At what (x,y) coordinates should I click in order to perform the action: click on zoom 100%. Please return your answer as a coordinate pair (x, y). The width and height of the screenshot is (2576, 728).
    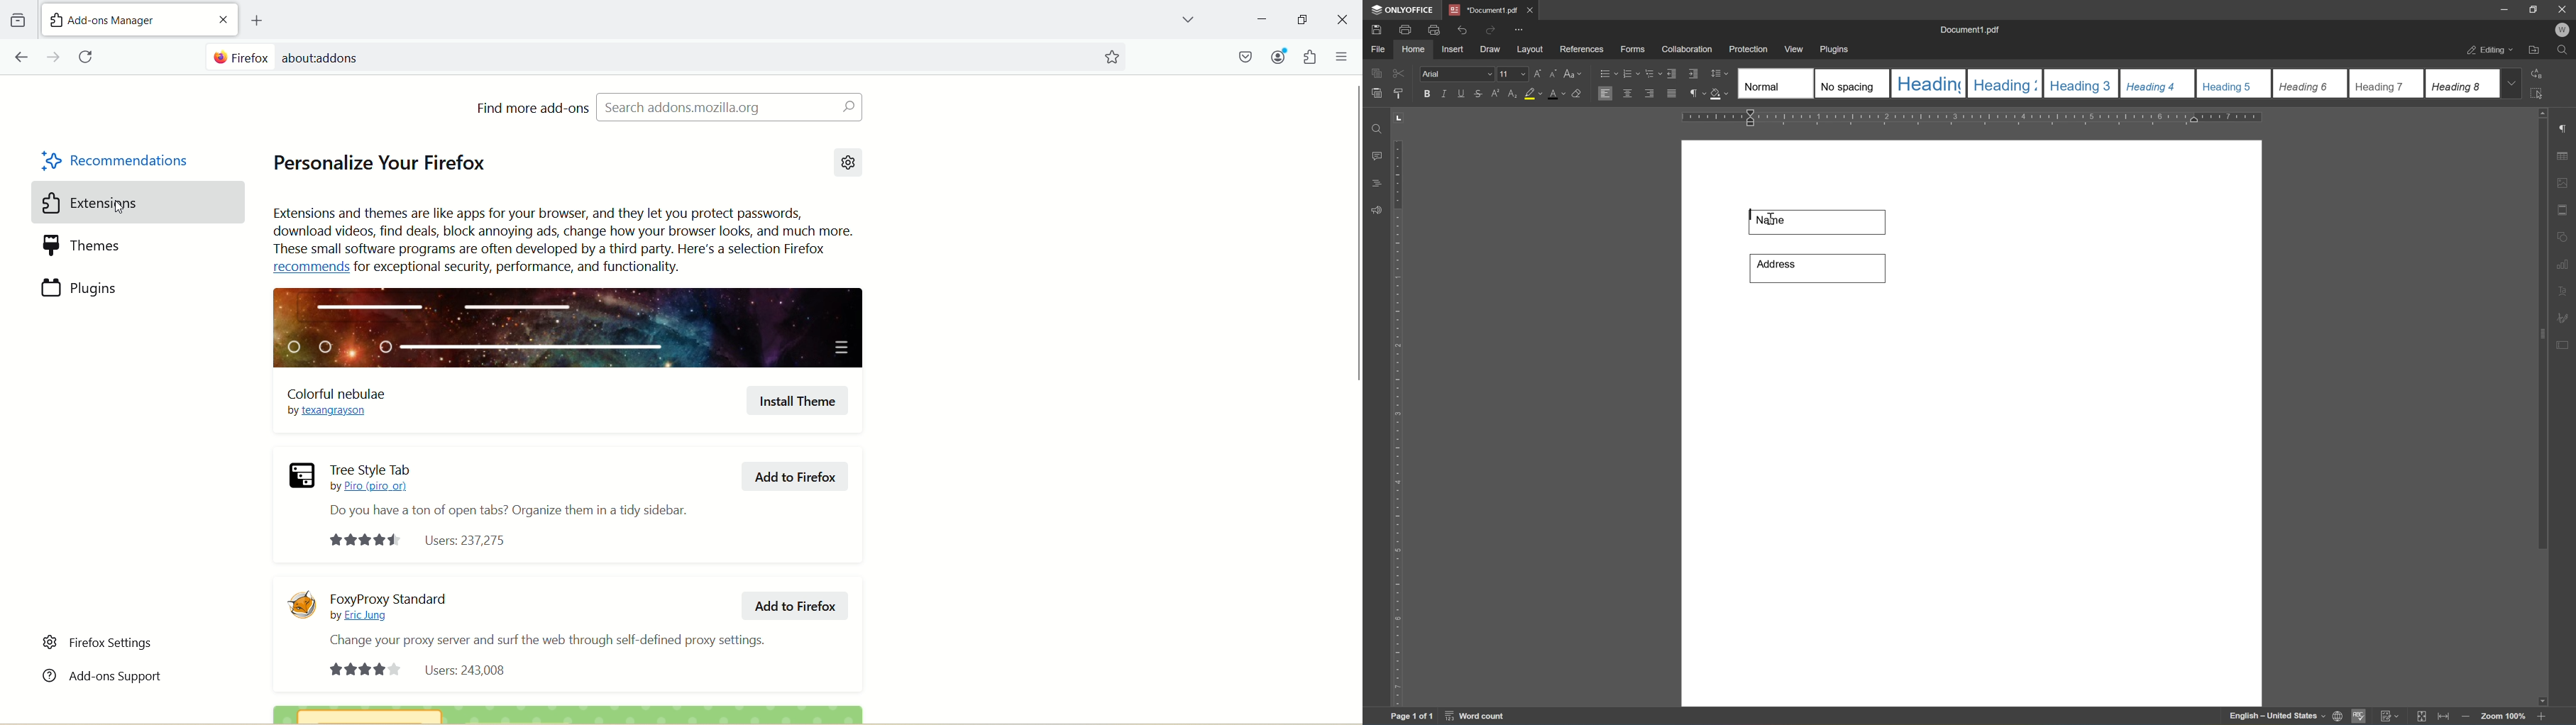
    Looking at the image, I should click on (2503, 716).